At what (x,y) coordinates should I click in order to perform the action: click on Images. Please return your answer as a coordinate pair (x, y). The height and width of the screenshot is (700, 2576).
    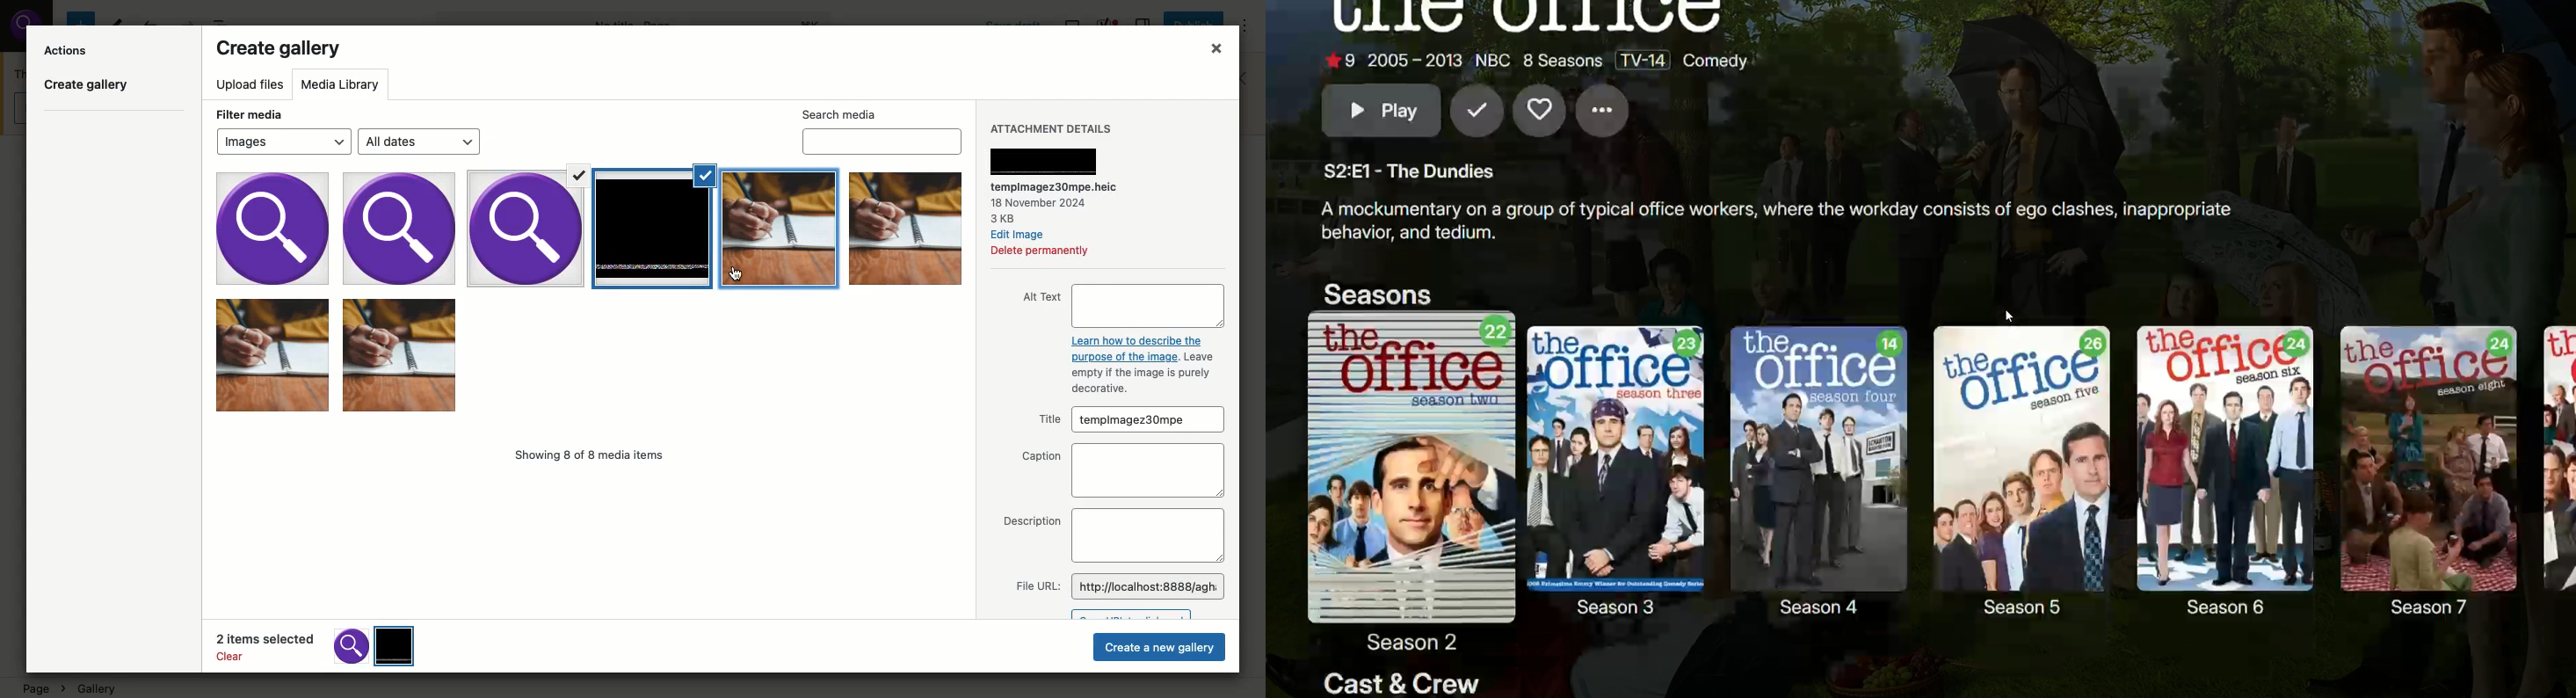
    Looking at the image, I should click on (341, 360).